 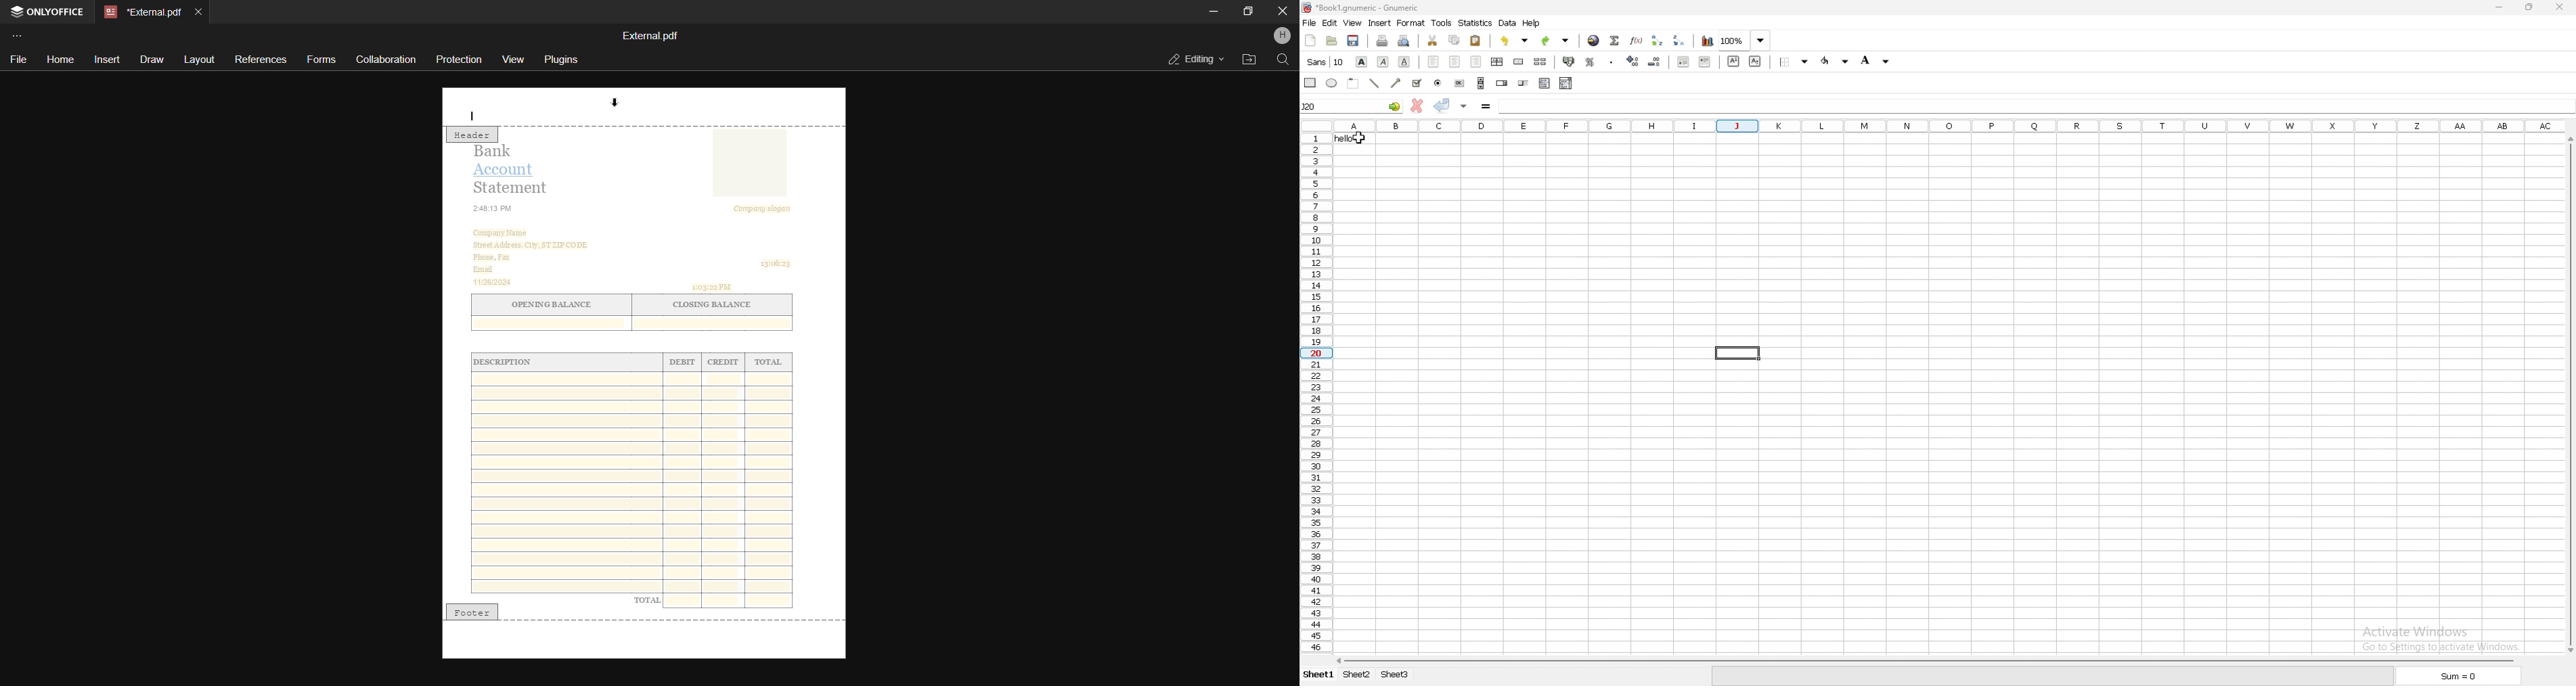 I want to click on insert, so click(x=1379, y=23).